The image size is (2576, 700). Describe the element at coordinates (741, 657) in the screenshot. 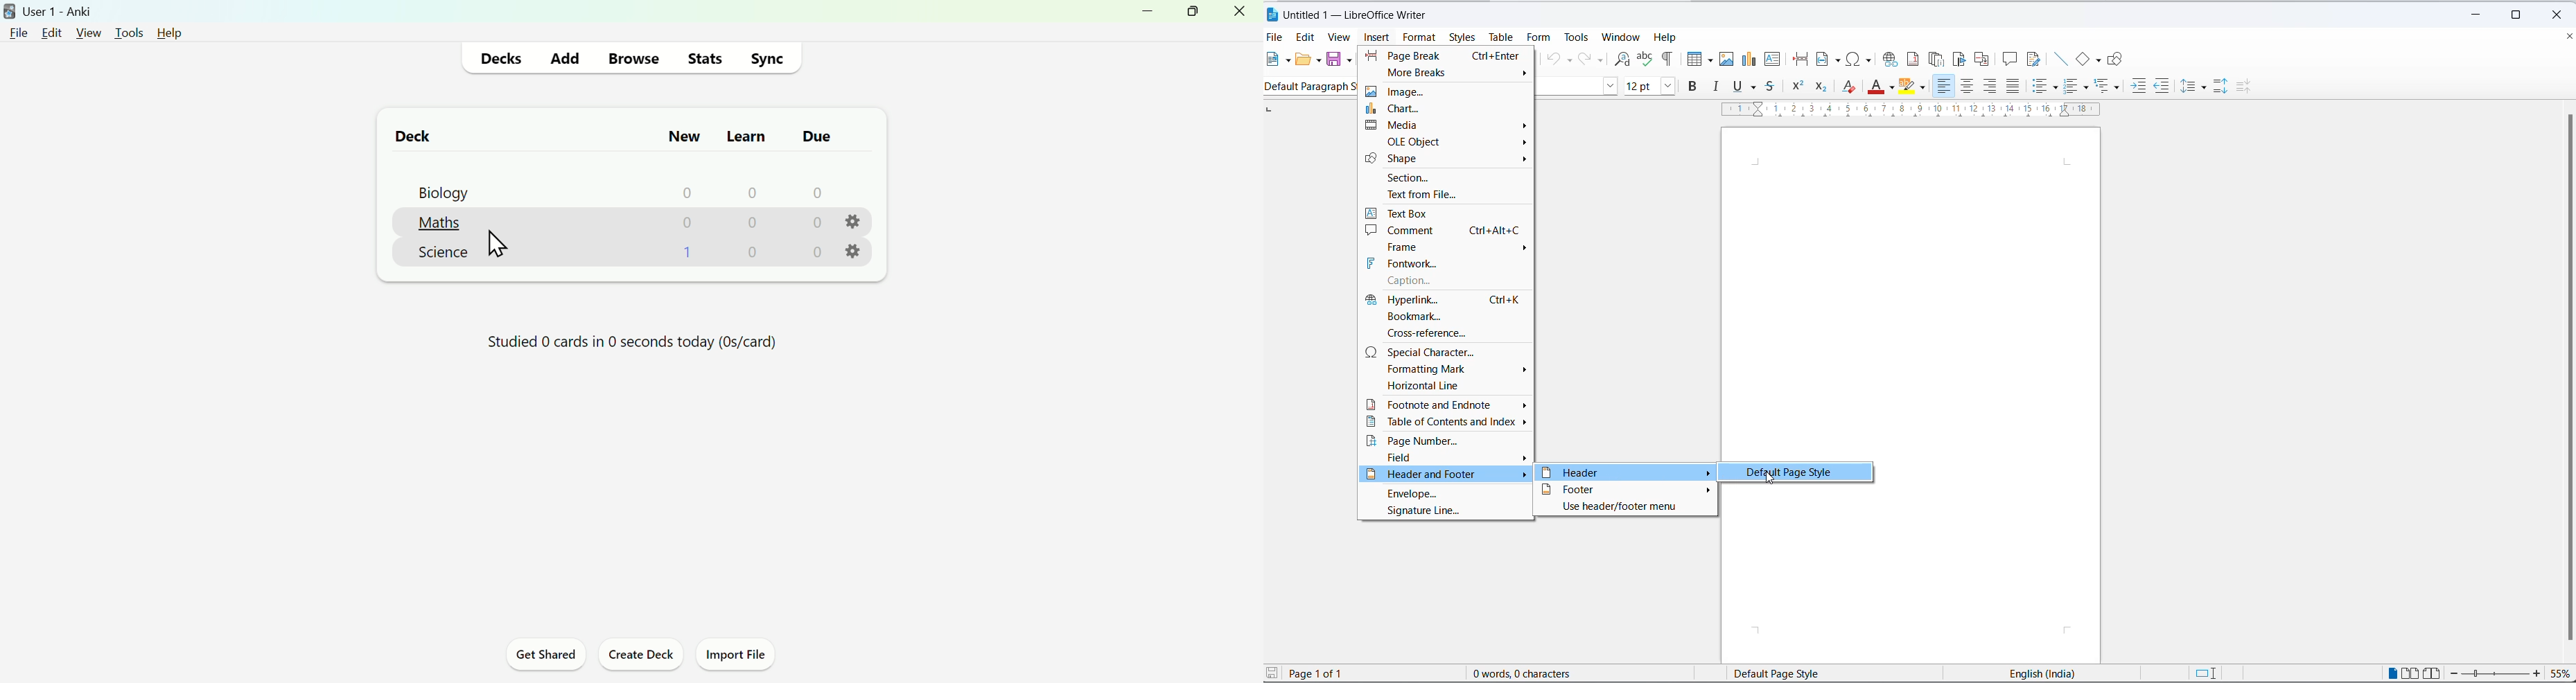

I see `Import File` at that location.